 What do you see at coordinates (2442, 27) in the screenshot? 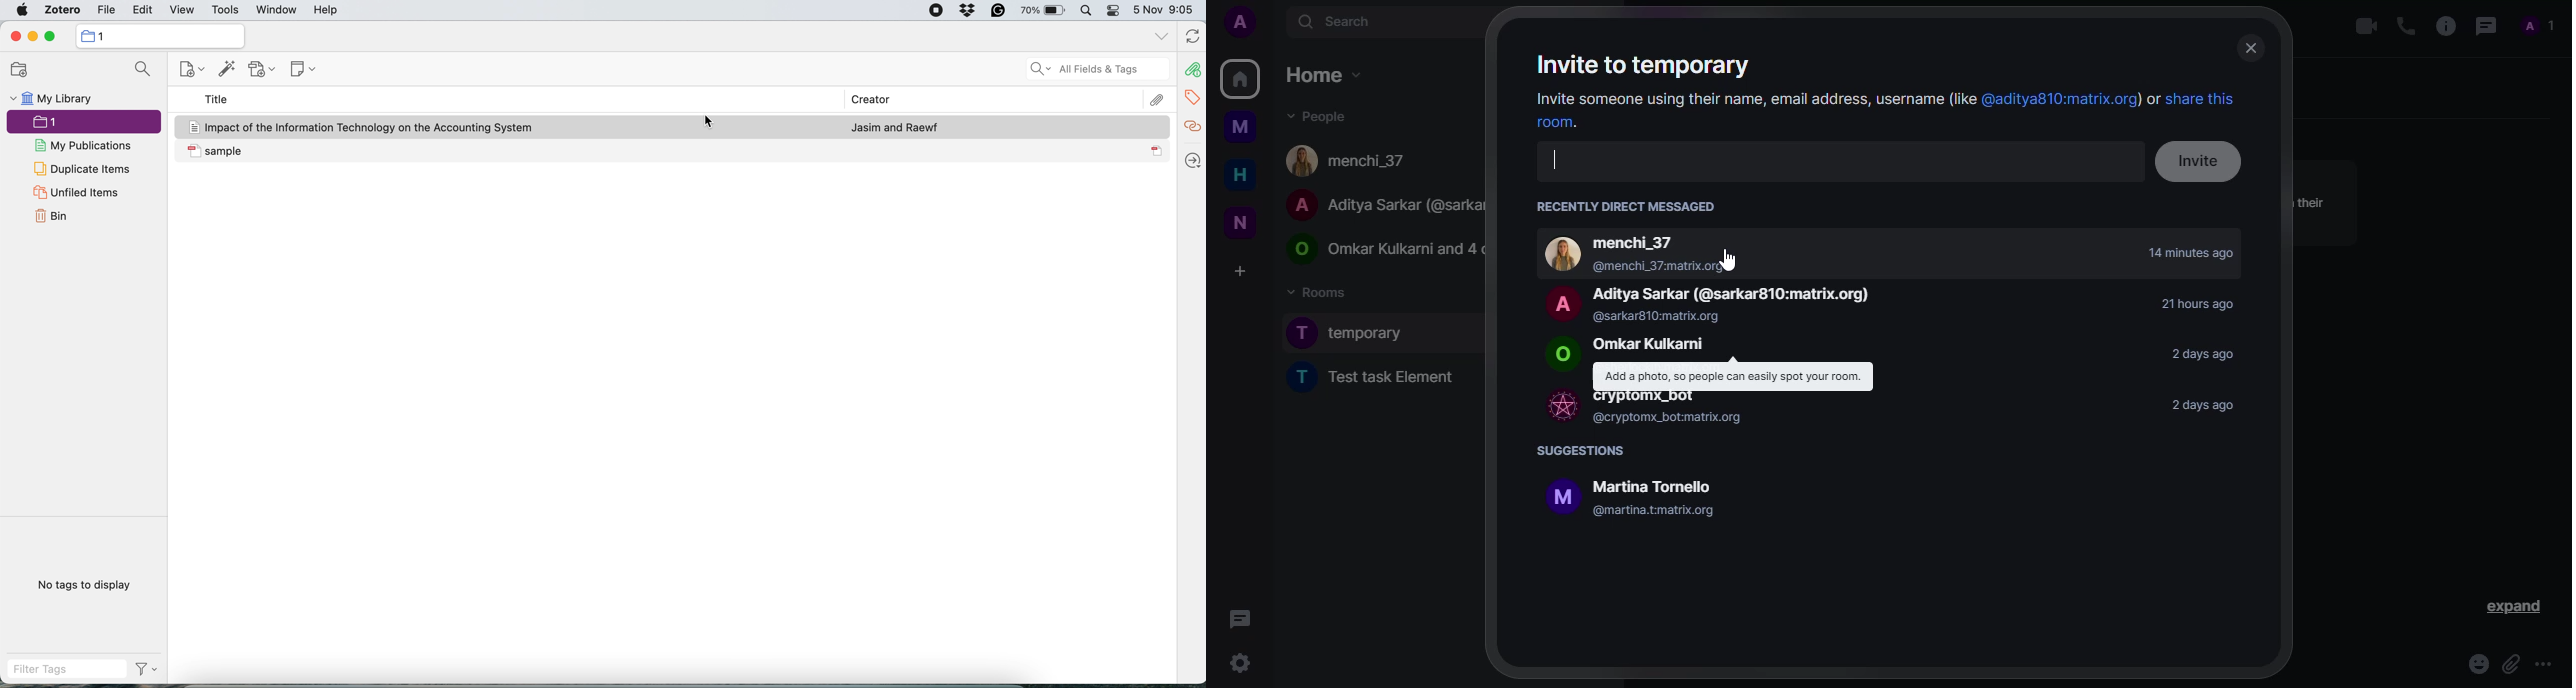
I see `info` at bounding box center [2442, 27].